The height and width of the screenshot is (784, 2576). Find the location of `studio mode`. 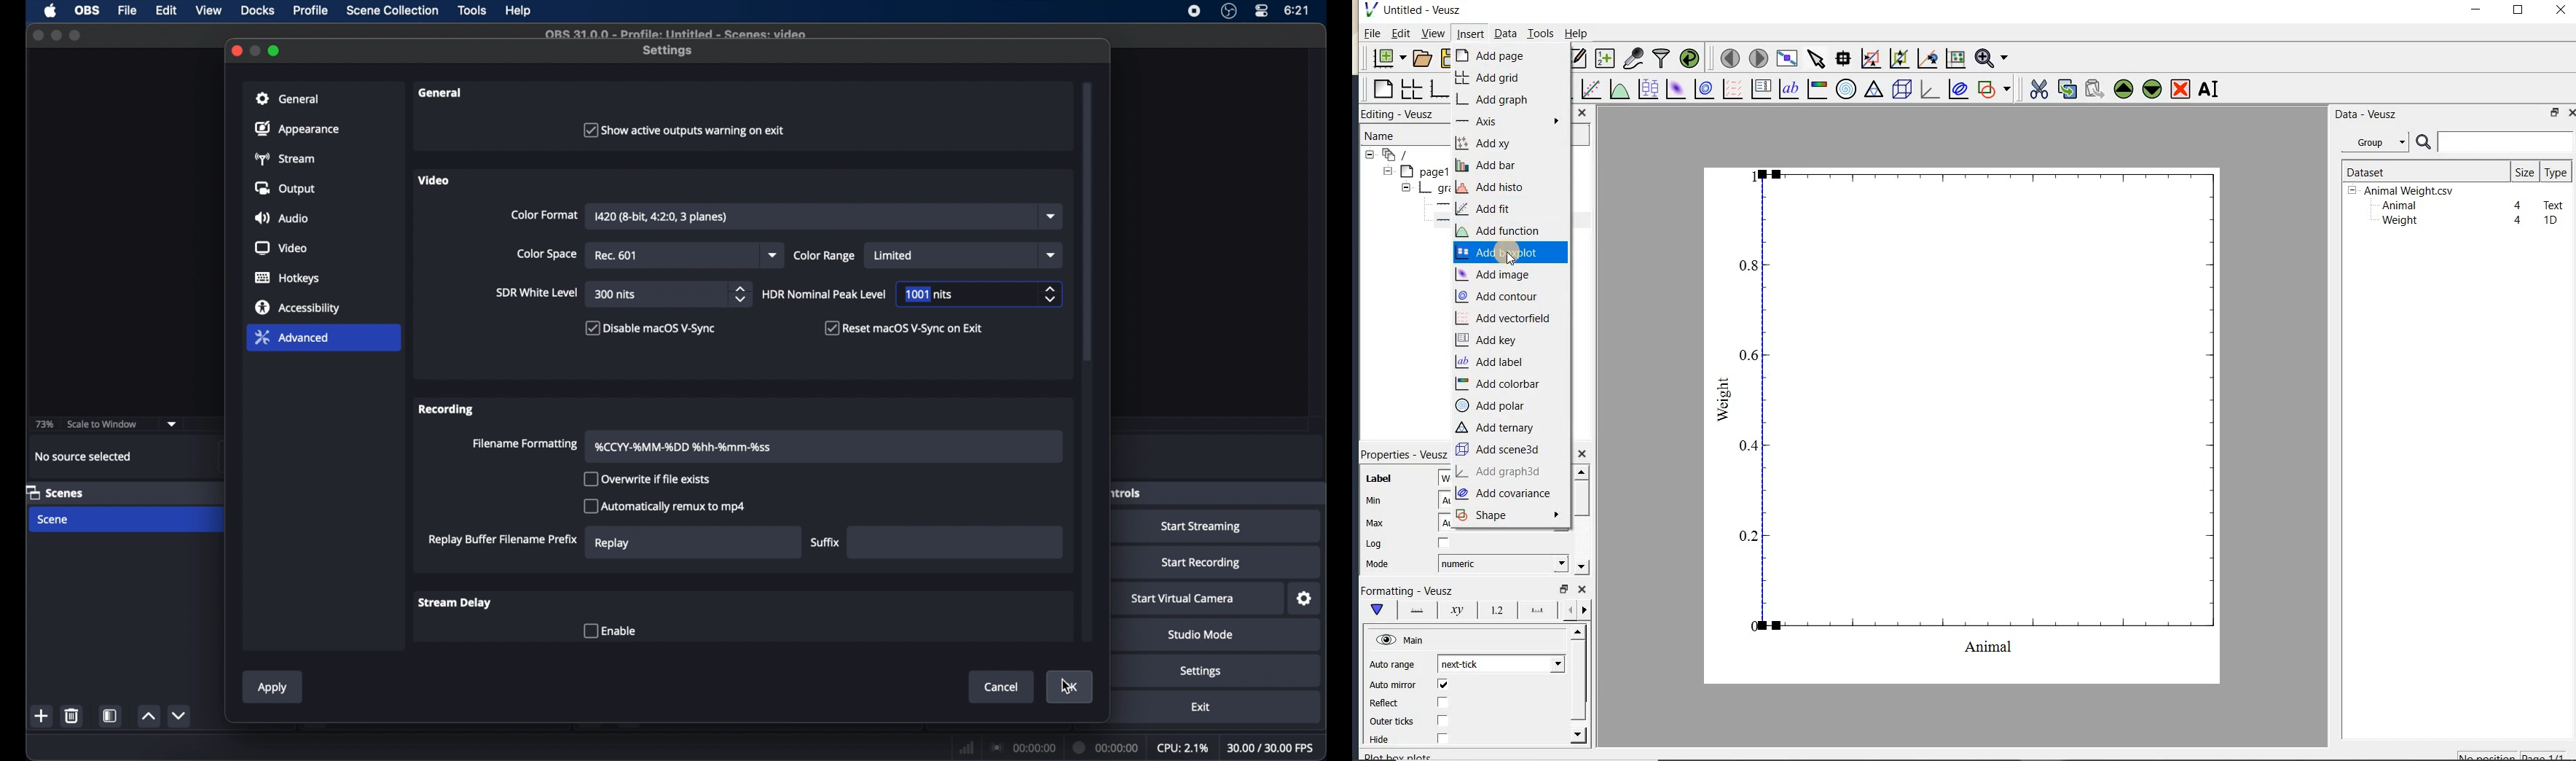

studio mode is located at coordinates (1201, 634).